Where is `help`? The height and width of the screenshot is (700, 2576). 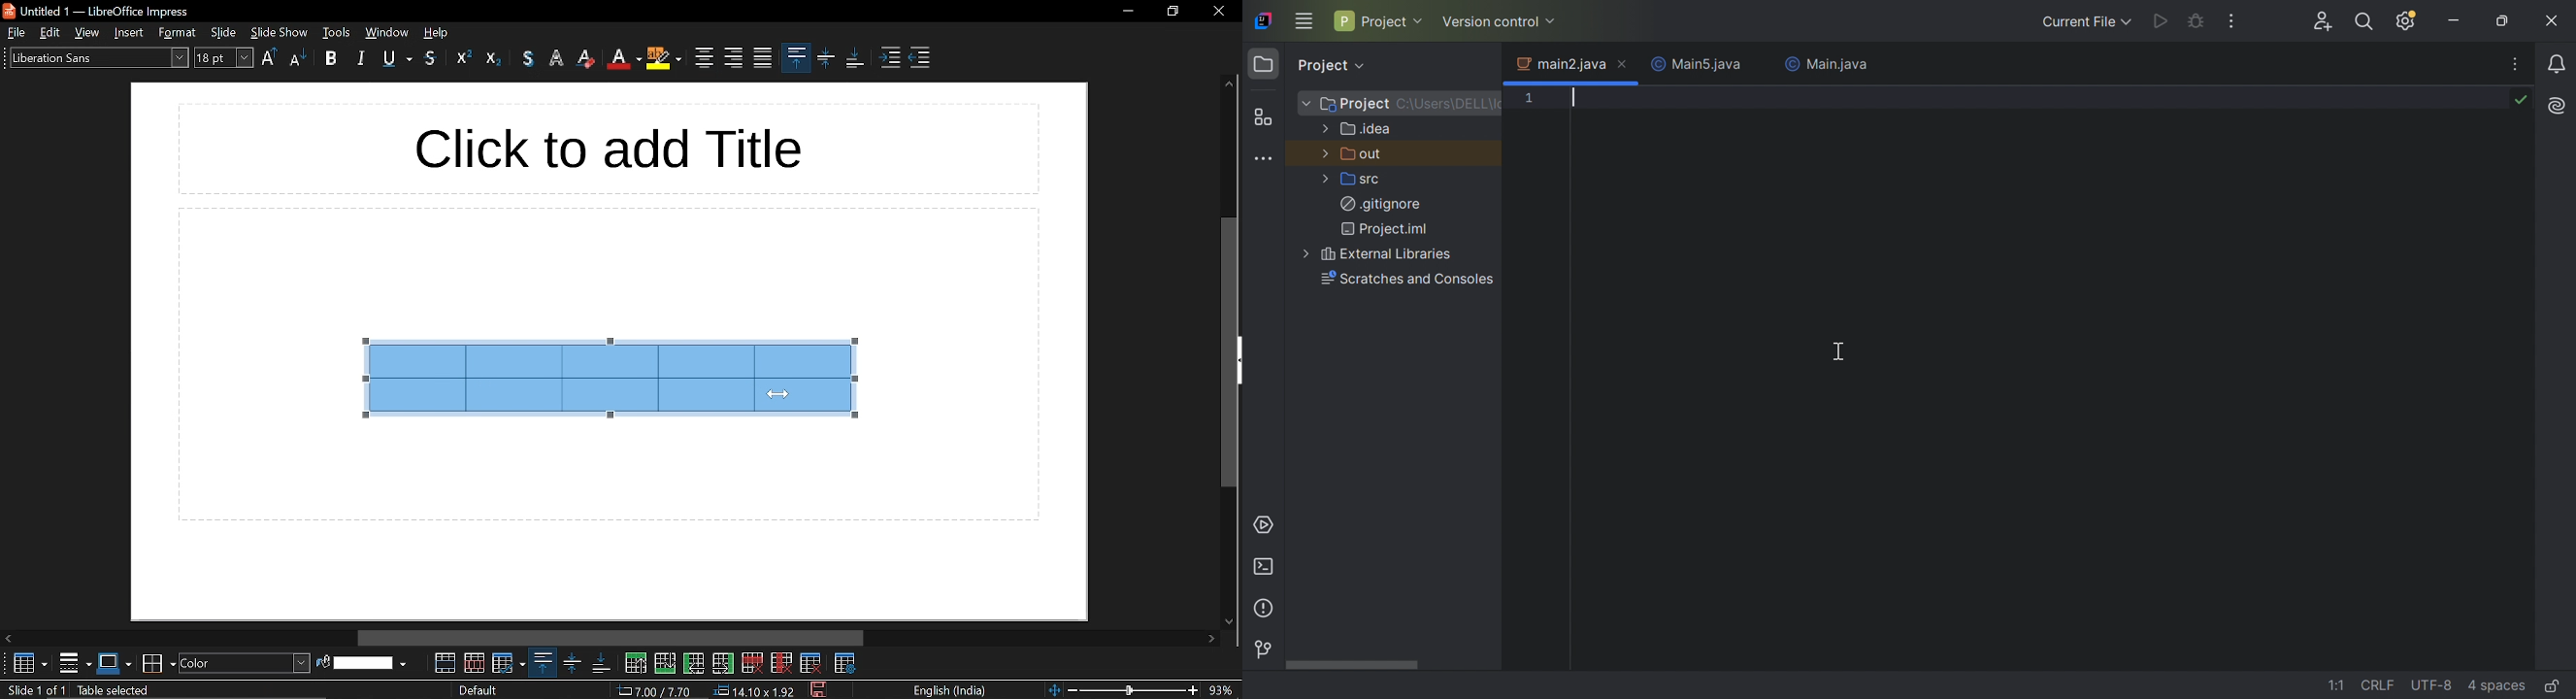
help is located at coordinates (438, 33).